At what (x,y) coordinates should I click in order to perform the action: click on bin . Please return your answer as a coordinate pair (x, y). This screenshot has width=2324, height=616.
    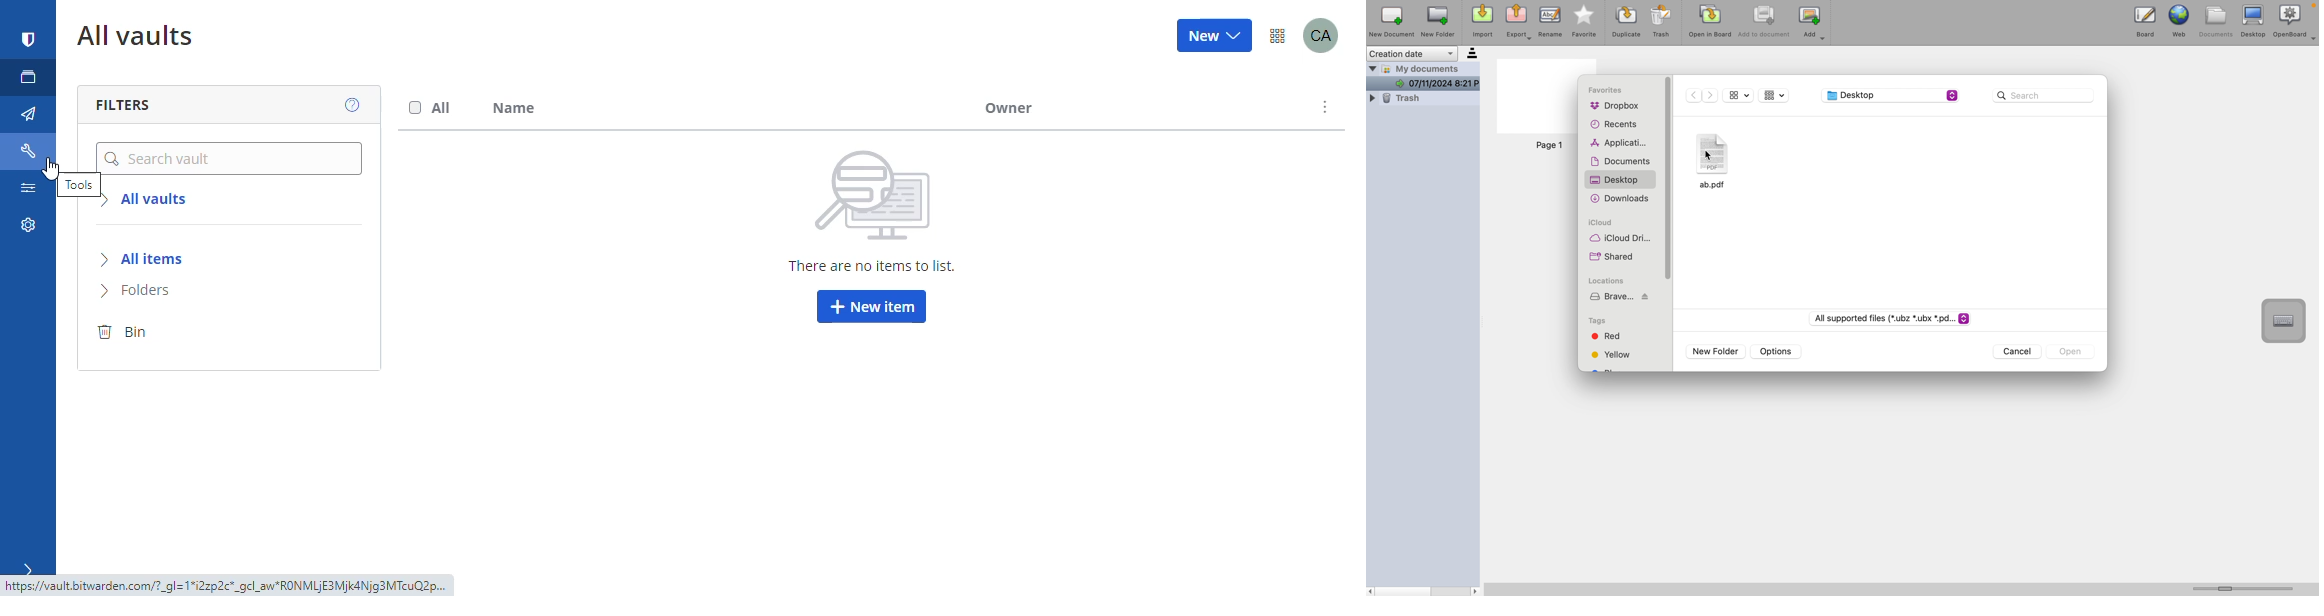
    Looking at the image, I should click on (146, 332).